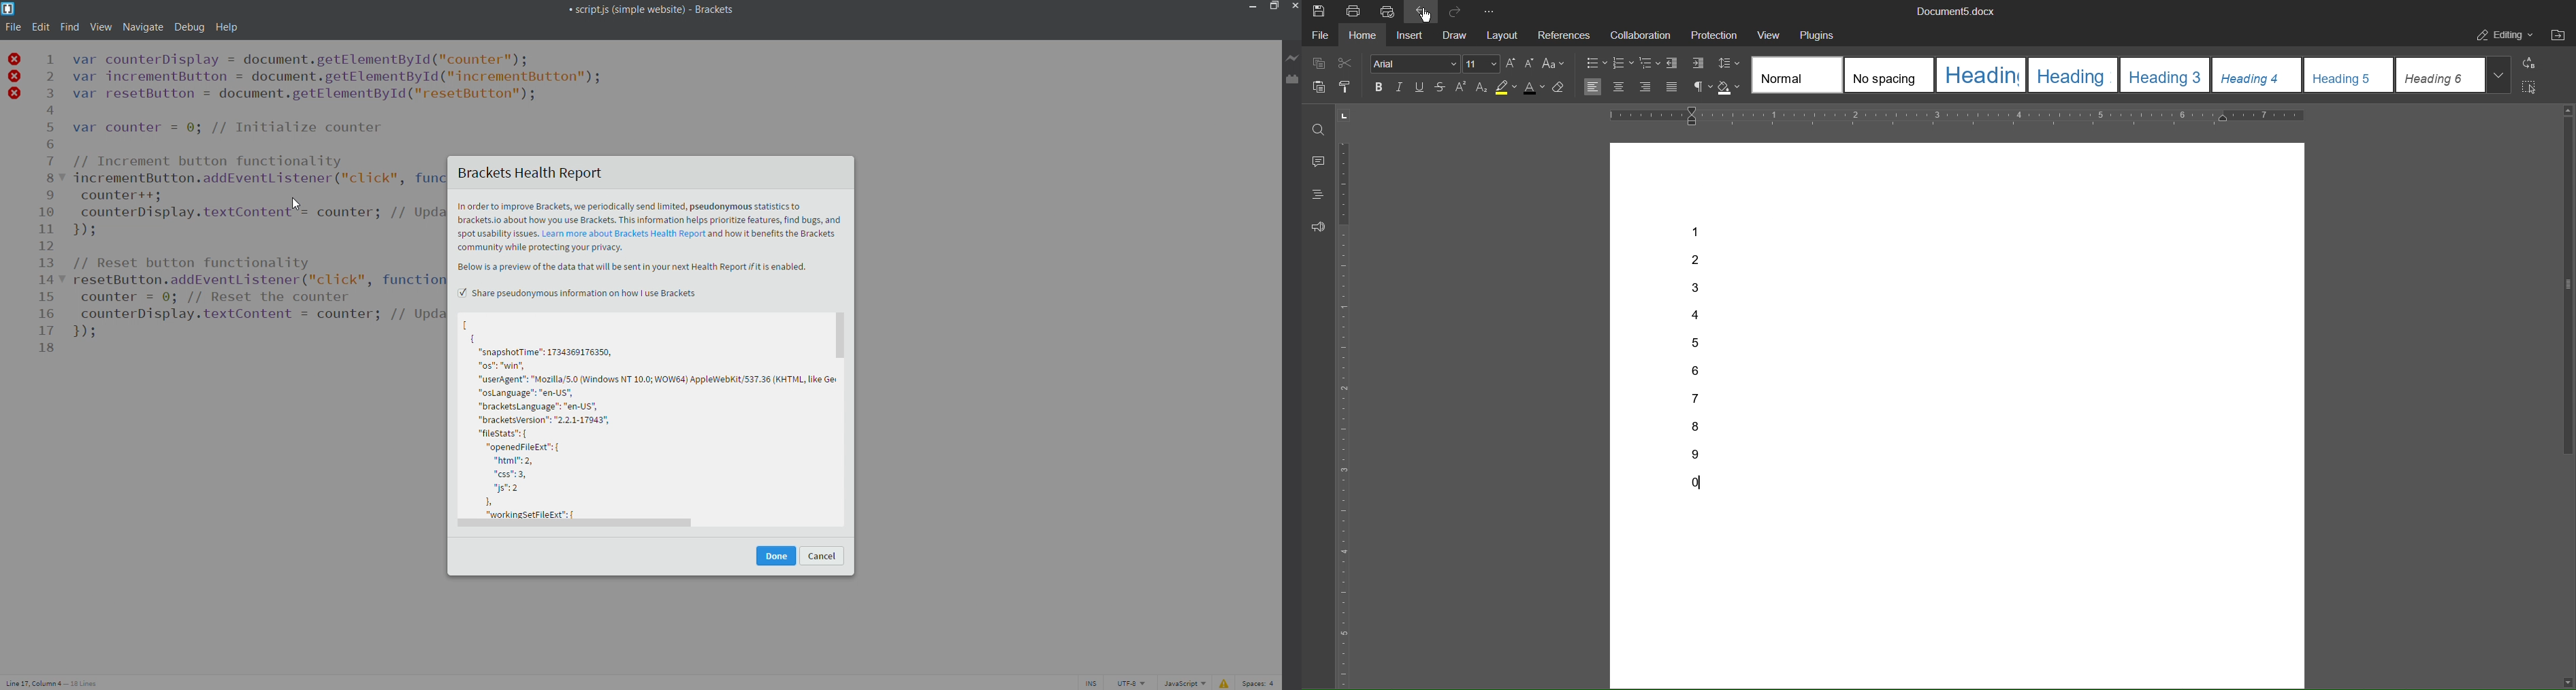 This screenshot has width=2576, height=700. What do you see at coordinates (1728, 63) in the screenshot?
I see `Line Spacing` at bounding box center [1728, 63].